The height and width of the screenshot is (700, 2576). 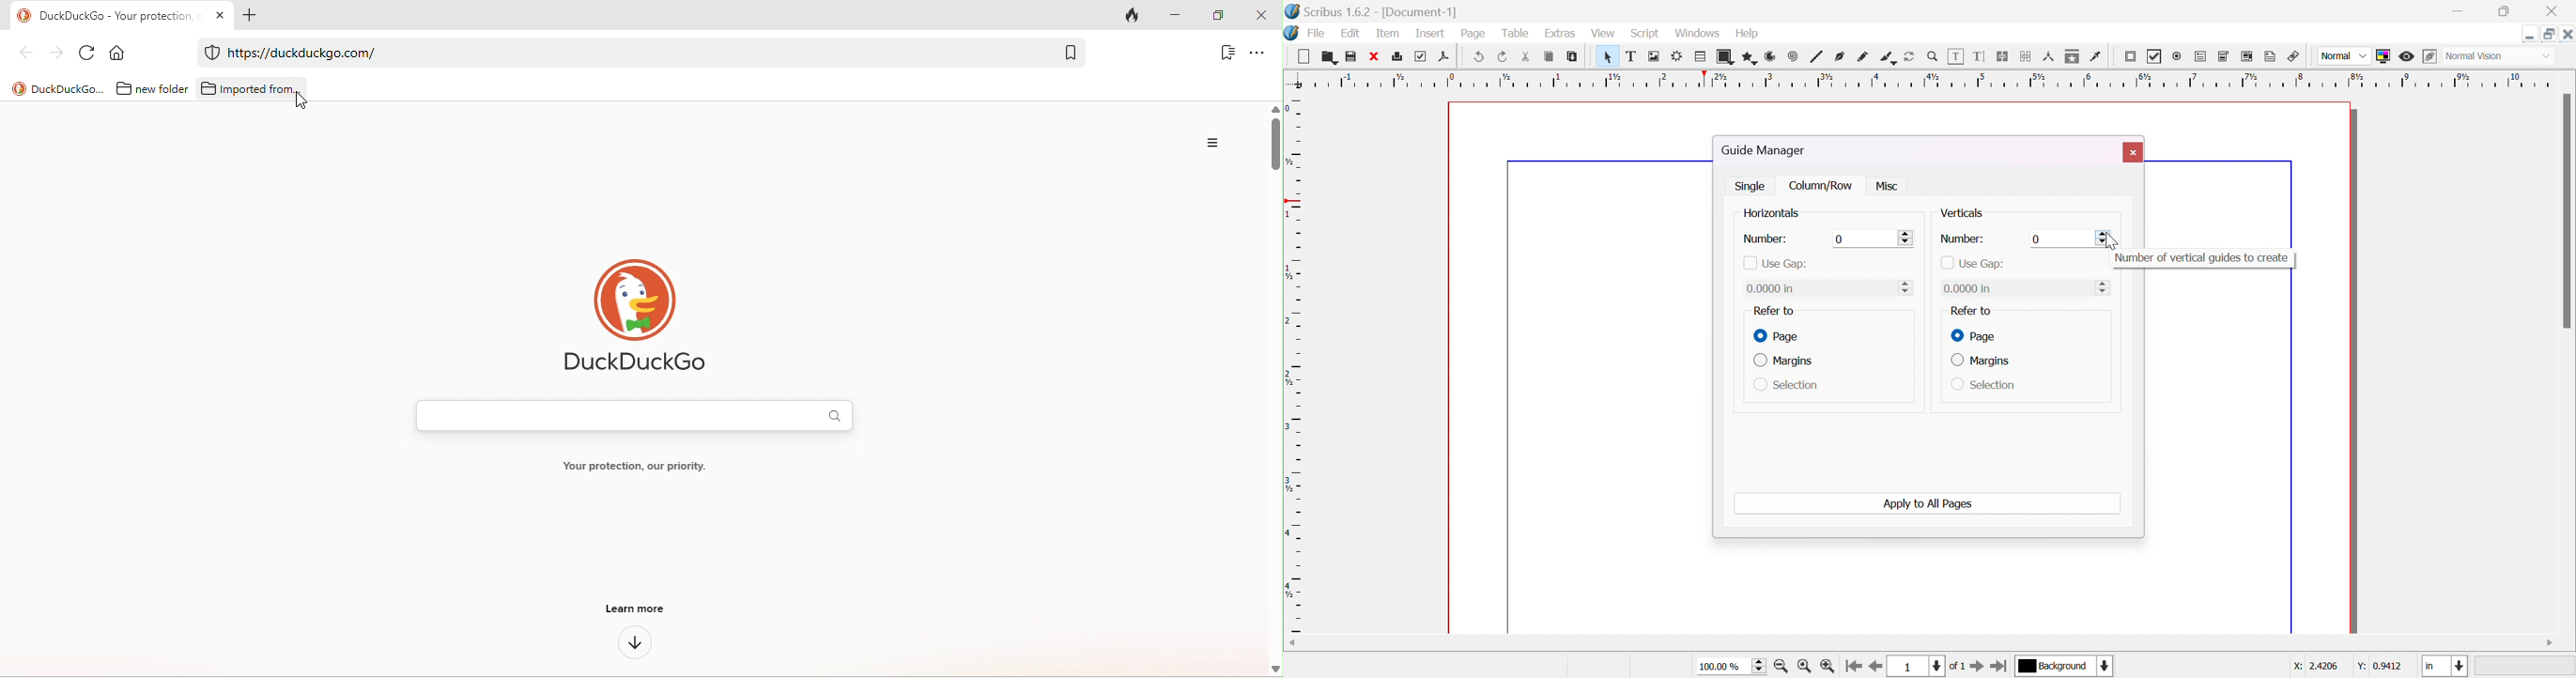 I want to click on Restore down, so click(x=2551, y=33).